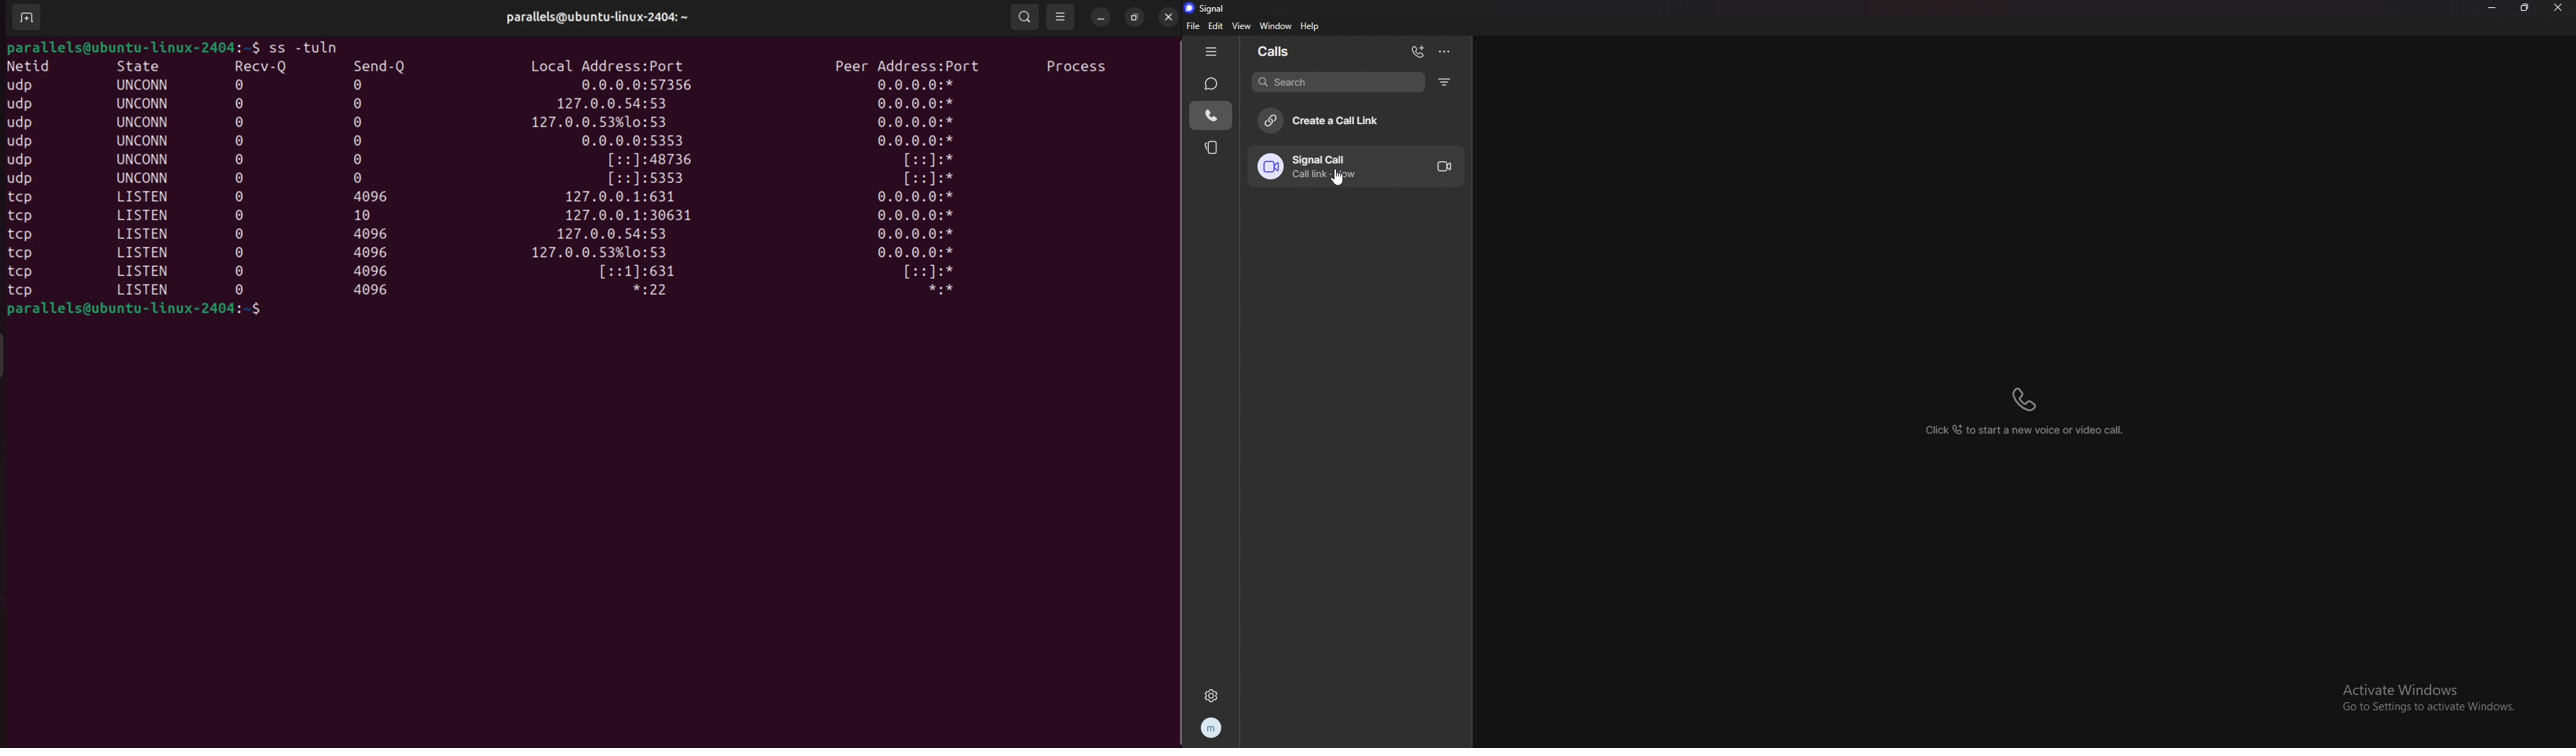 The height and width of the screenshot is (756, 2576). What do you see at coordinates (1311, 26) in the screenshot?
I see `help` at bounding box center [1311, 26].